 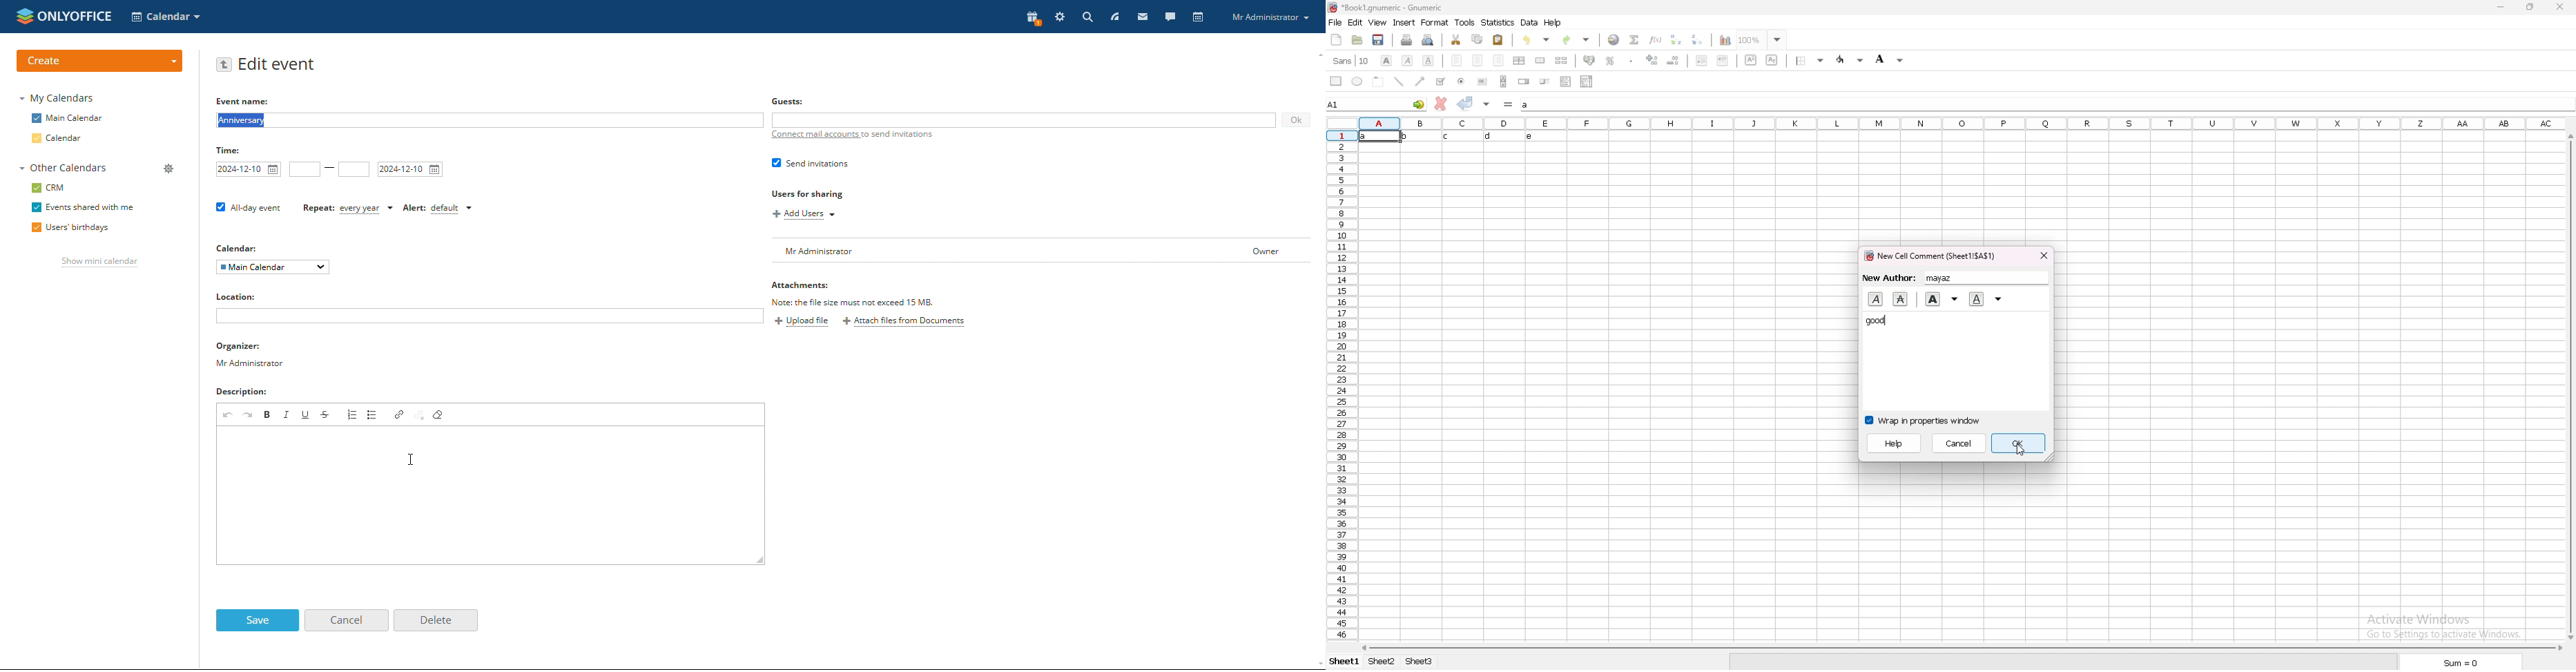 I want to click on combo box, so click(x=1586, y=81).